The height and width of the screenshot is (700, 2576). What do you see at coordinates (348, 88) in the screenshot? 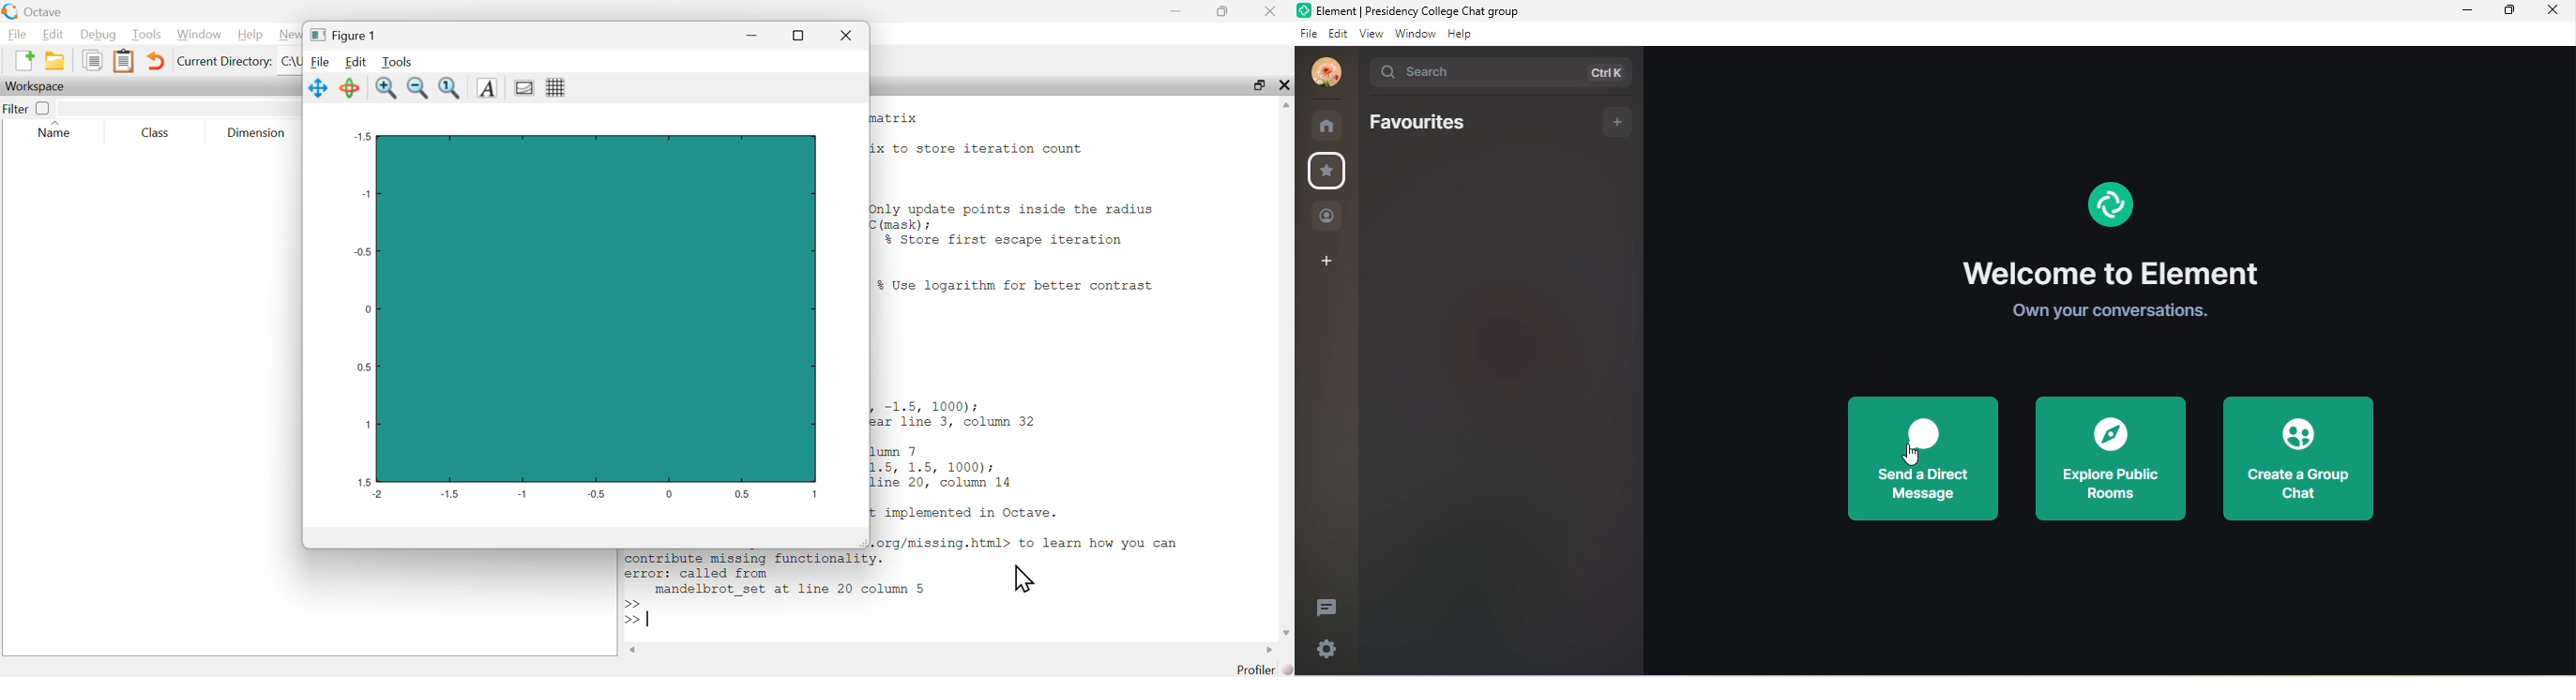
I see `rotate` at bounding box center [348, 88].